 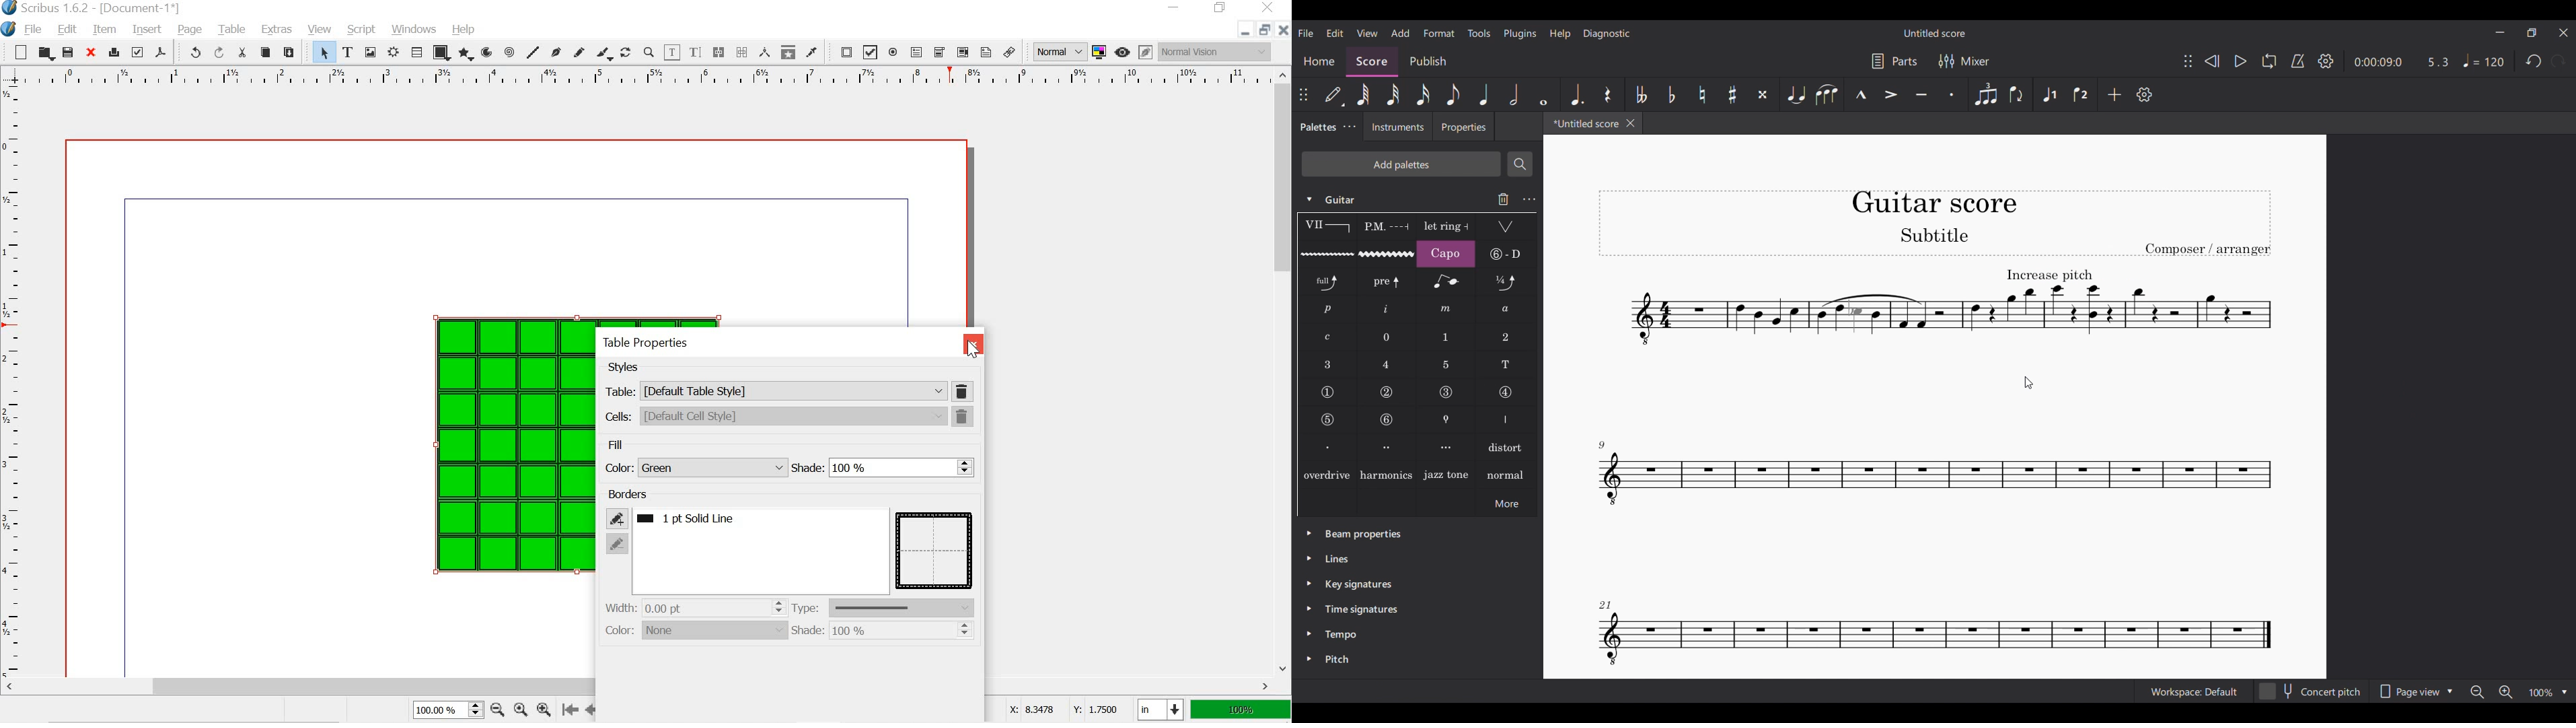 What do you see at coordinates (2188, 61) in the screenshot?
I see `Change position` at bounding box center [2188, 61].